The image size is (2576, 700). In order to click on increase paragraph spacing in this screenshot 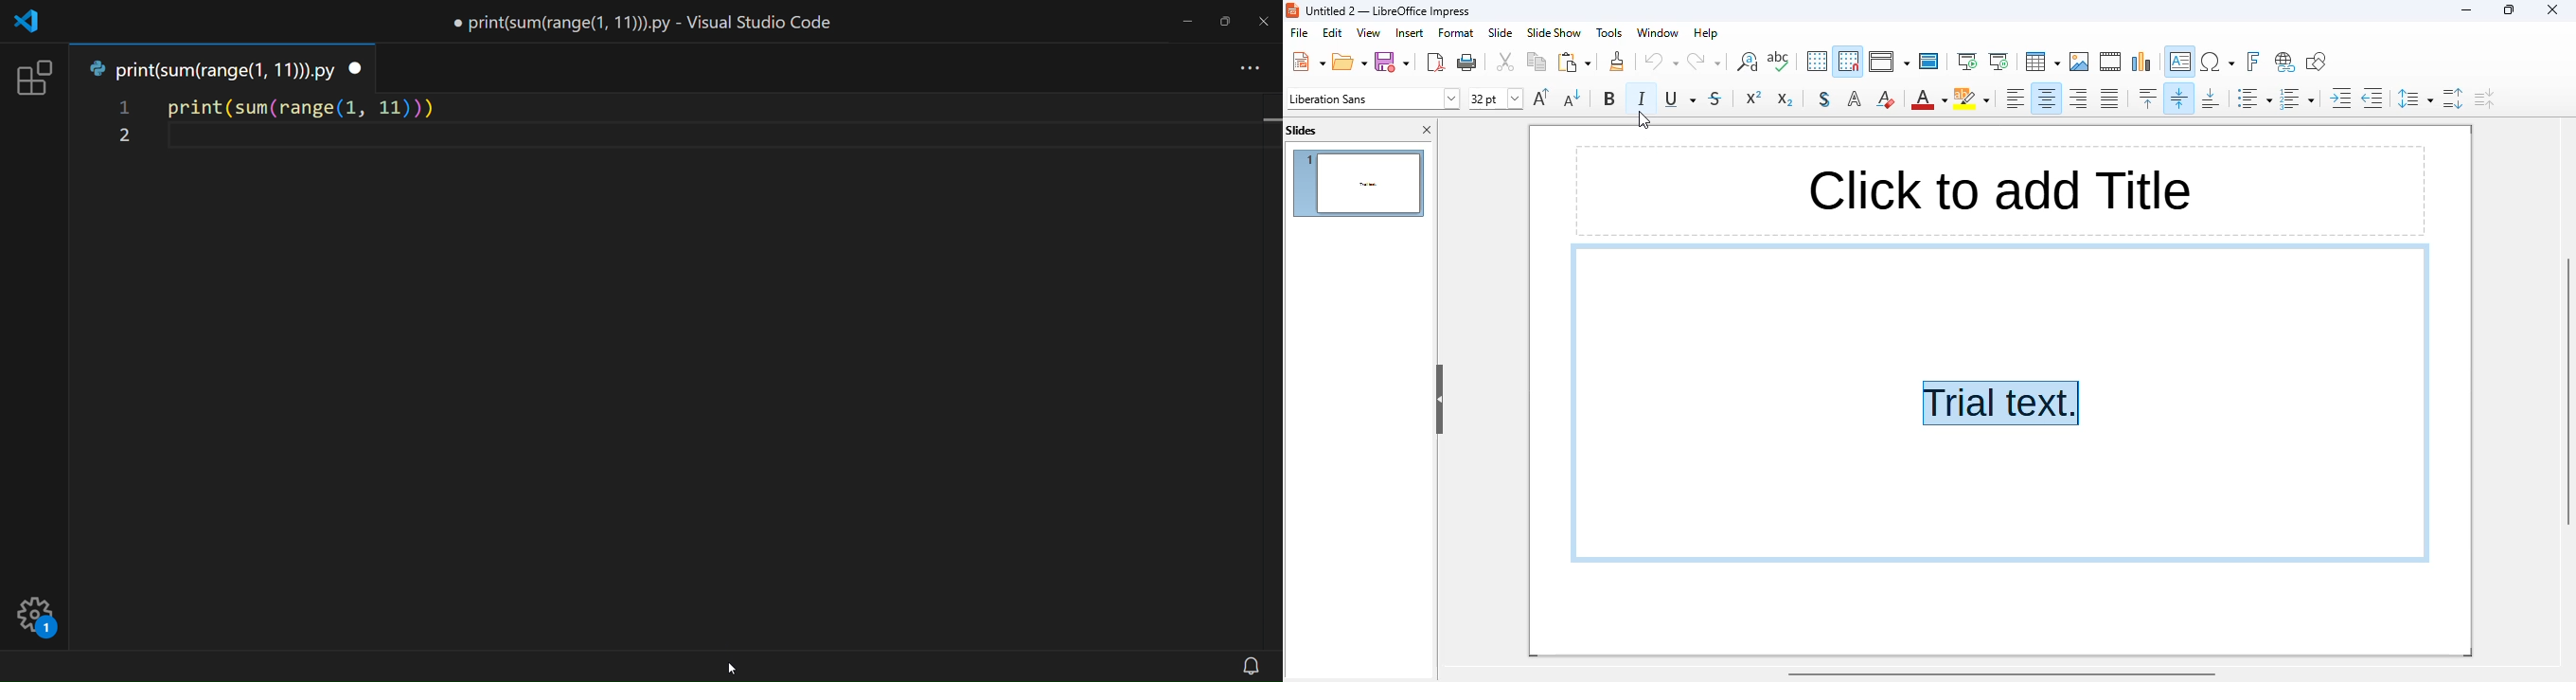, I will do `click(2455, 99)`.